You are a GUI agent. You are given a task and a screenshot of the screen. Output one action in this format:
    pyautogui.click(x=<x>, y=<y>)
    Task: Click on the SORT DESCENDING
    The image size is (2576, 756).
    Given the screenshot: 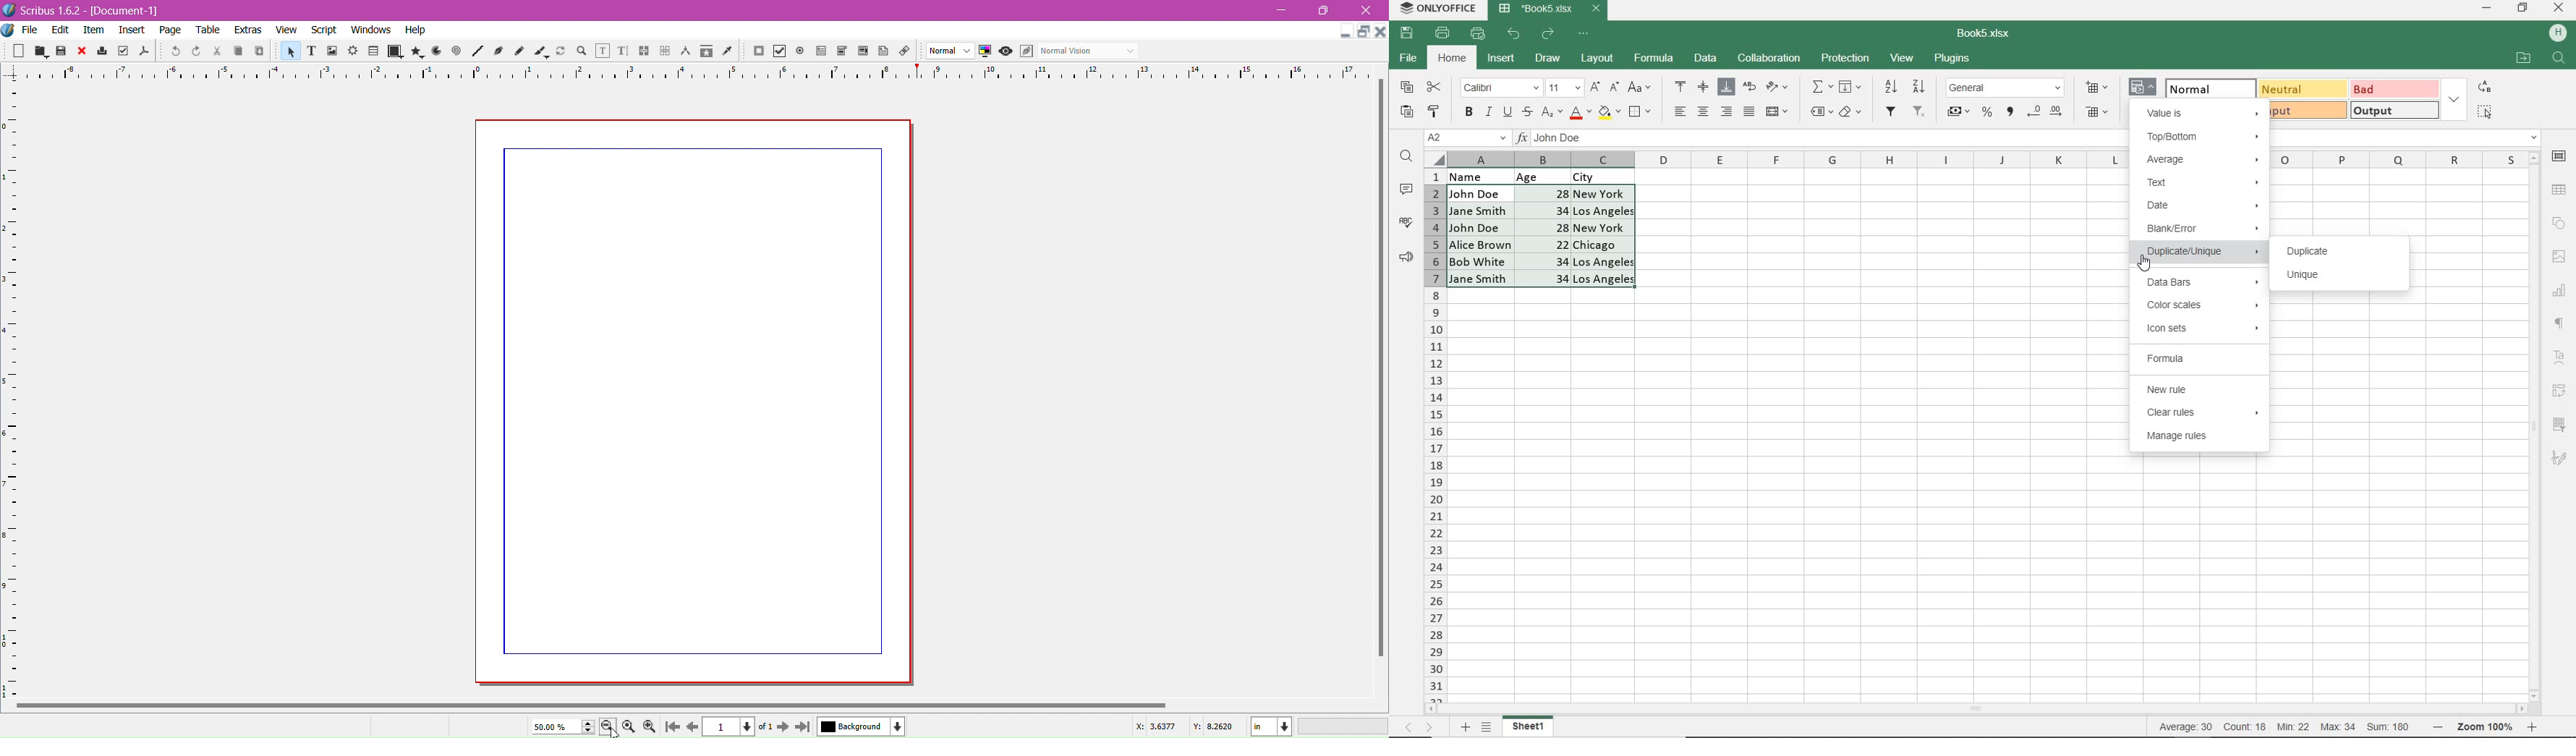 What is the action you would take?
    pyautogui.click(x=1920, y=86)
    